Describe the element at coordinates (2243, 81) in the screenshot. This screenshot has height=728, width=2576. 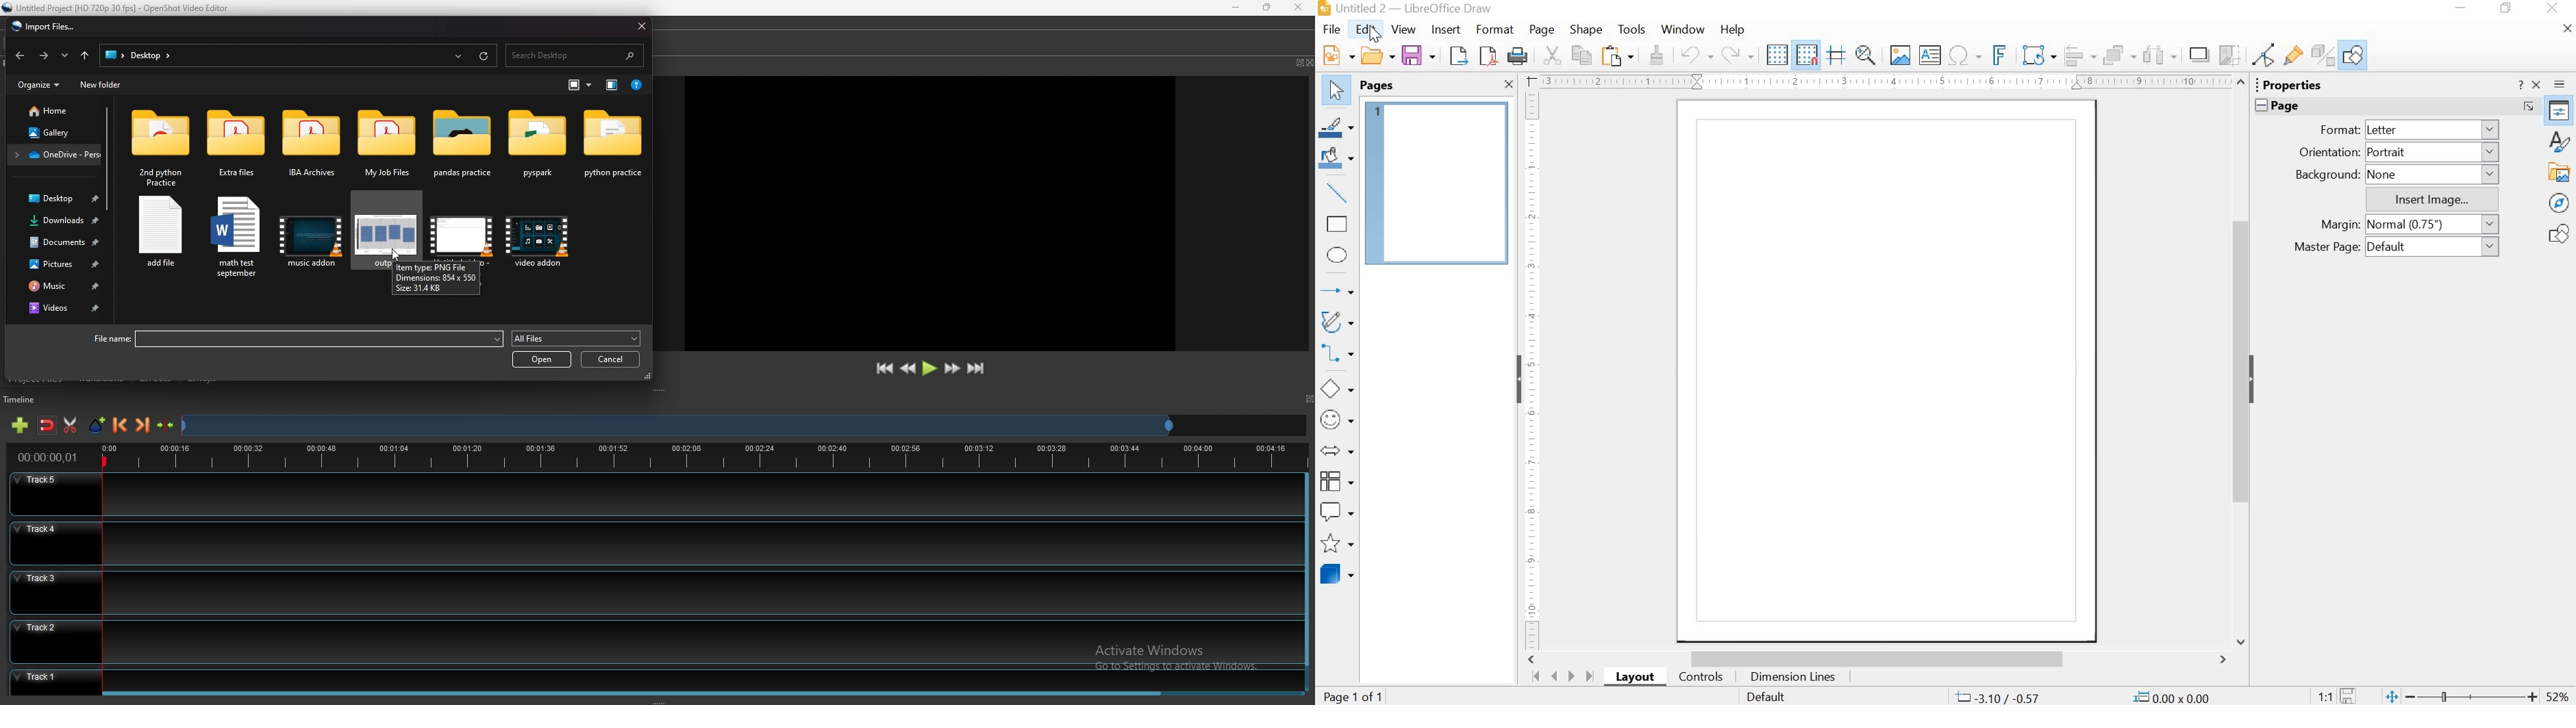
I see `Up` at that location.